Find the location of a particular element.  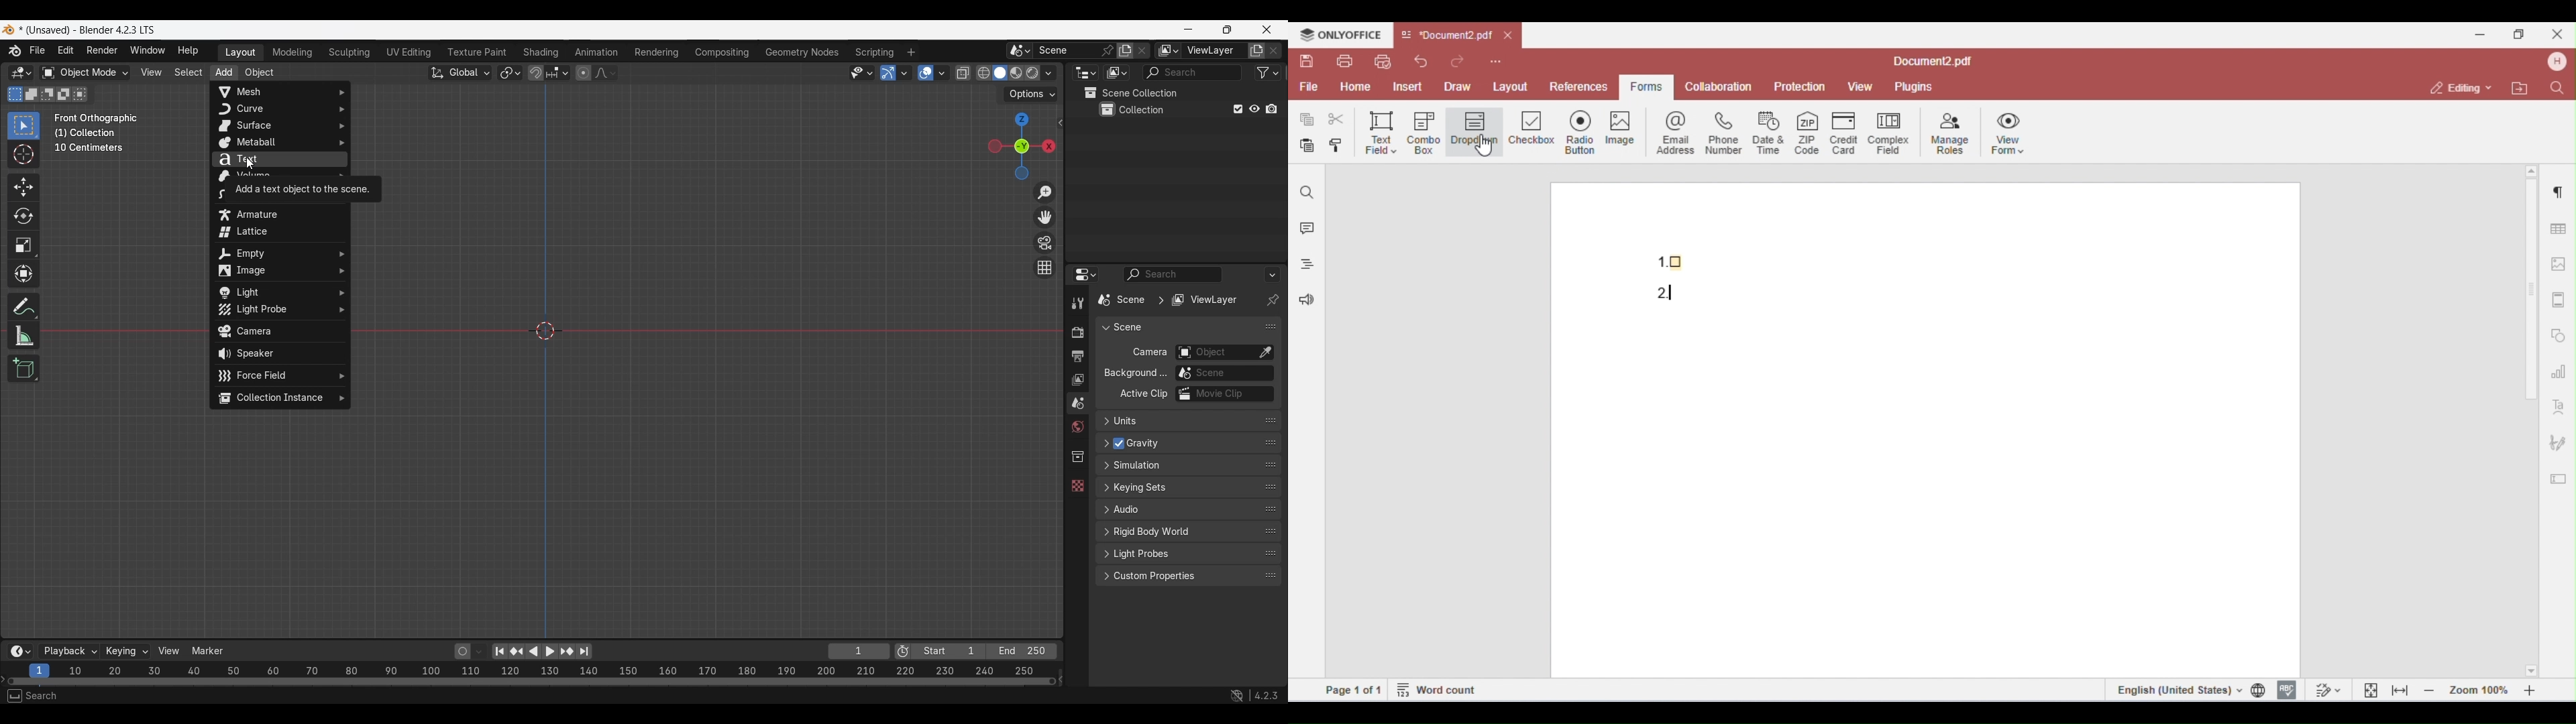

Annotate is located at coordinates (23, 307).